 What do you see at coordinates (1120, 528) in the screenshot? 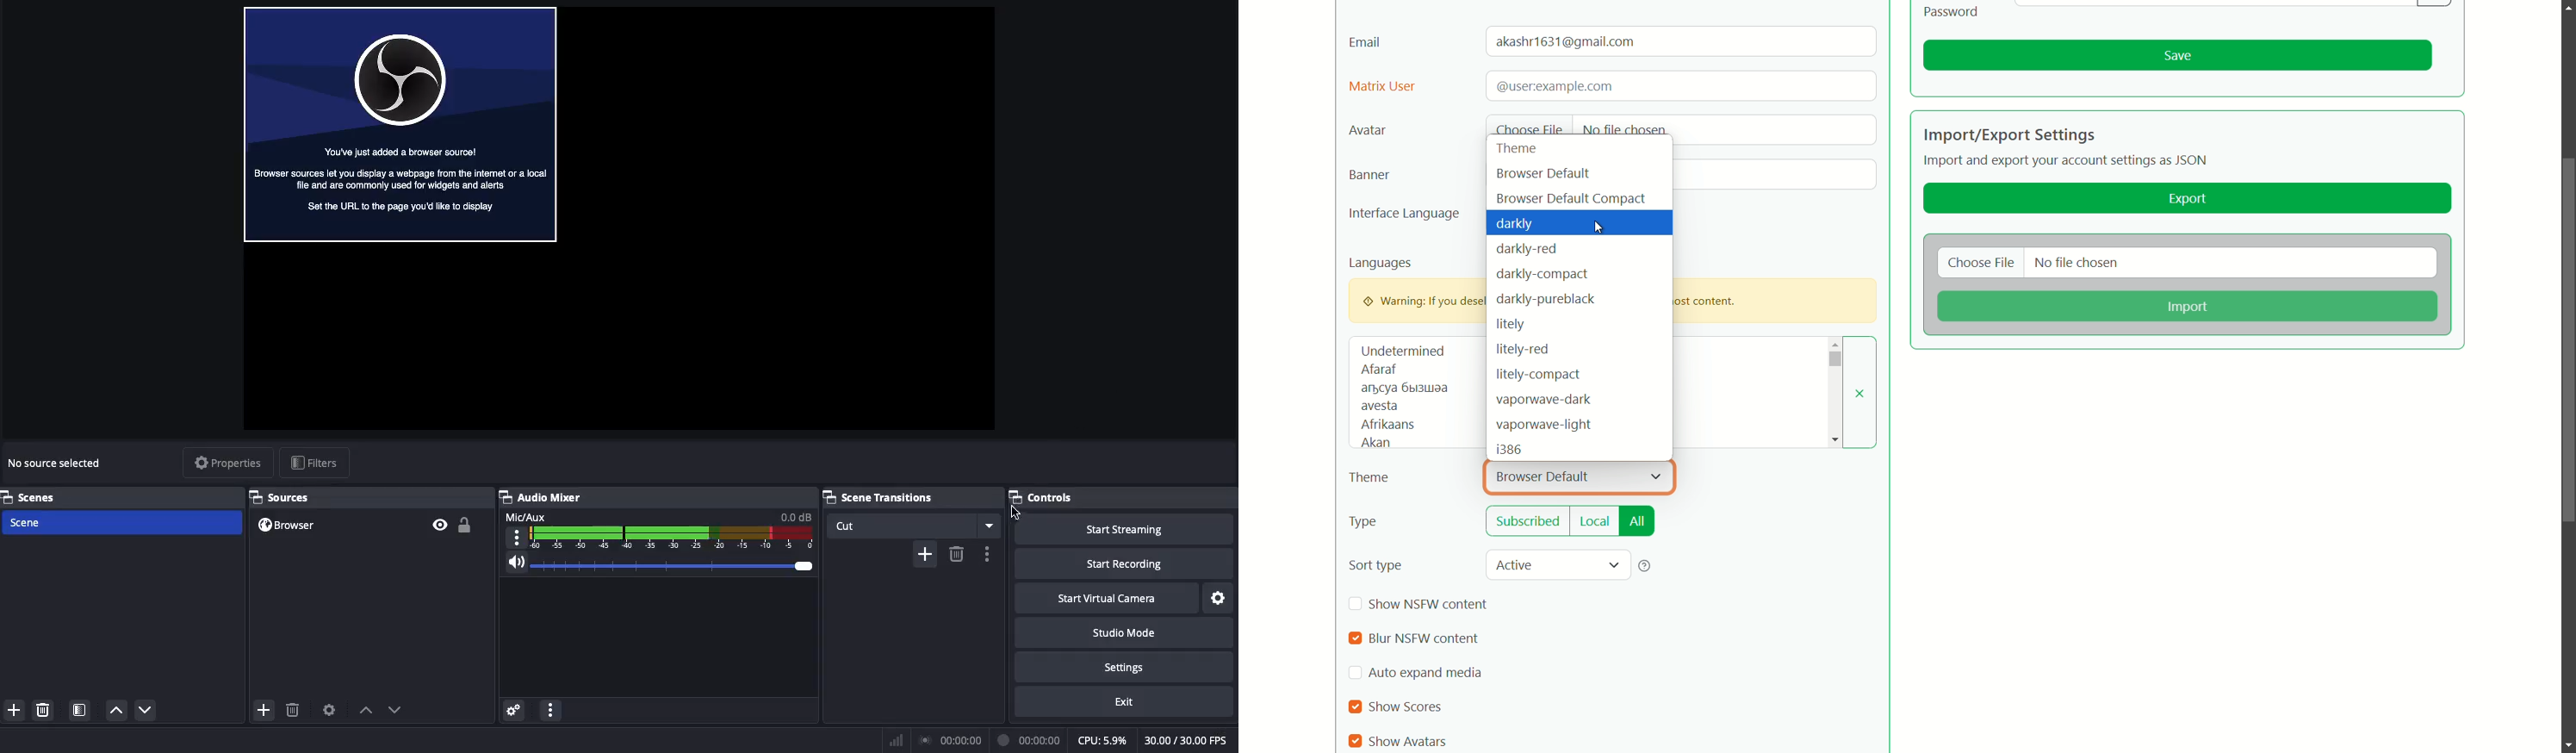
I see `Start streaming` at bounding box center [1120, 528].